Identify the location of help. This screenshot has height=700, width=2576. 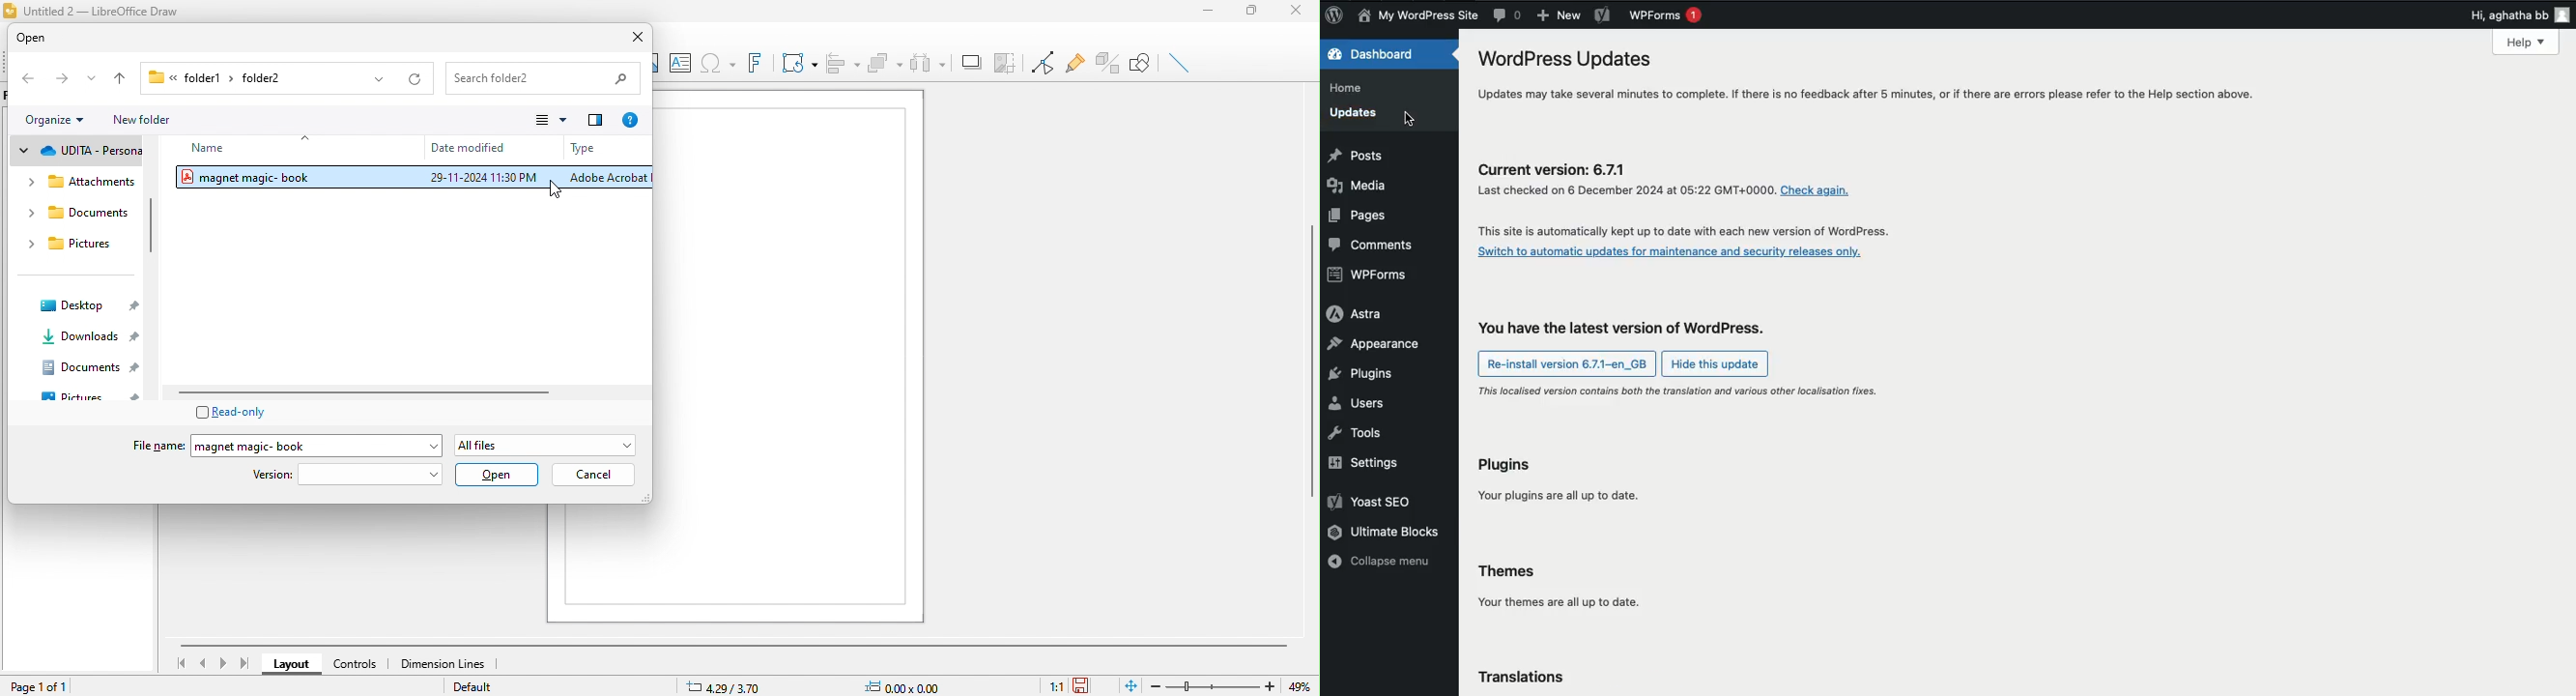
(631, 120).